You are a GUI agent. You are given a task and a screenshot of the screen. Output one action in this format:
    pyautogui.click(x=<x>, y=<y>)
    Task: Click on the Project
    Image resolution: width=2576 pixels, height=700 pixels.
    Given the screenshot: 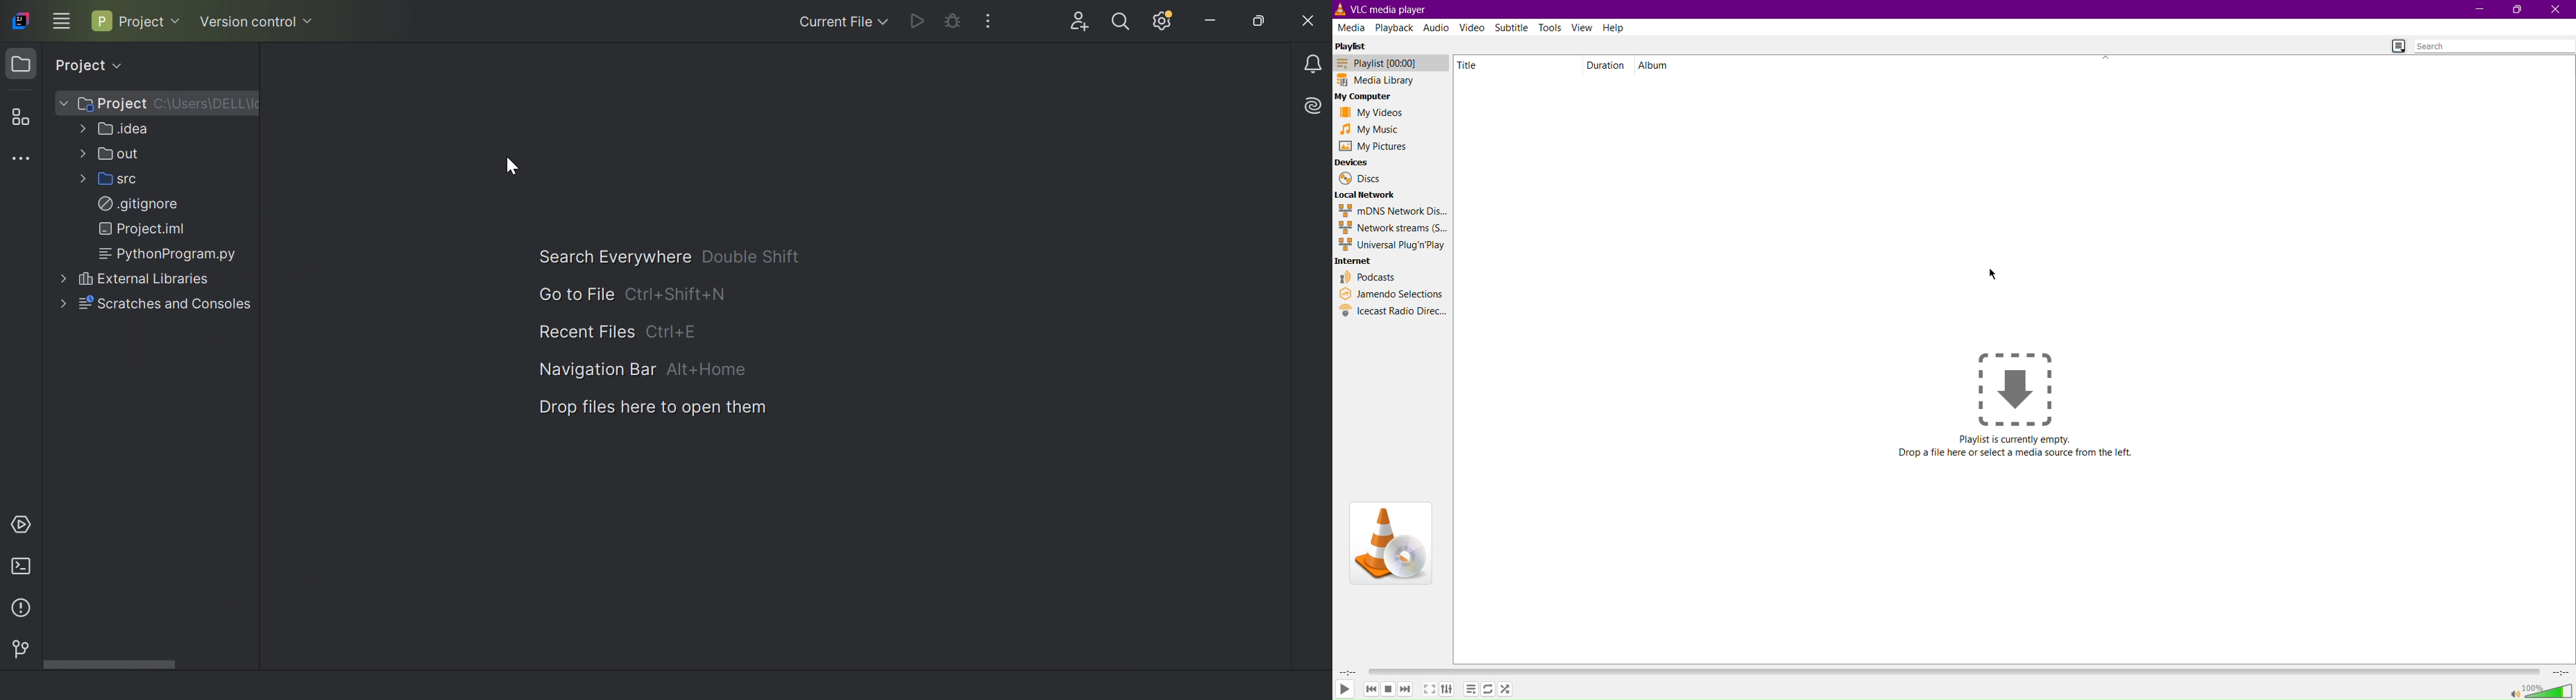 What is the action you would take?
    pyautogui.click(x=103, y=104)
    